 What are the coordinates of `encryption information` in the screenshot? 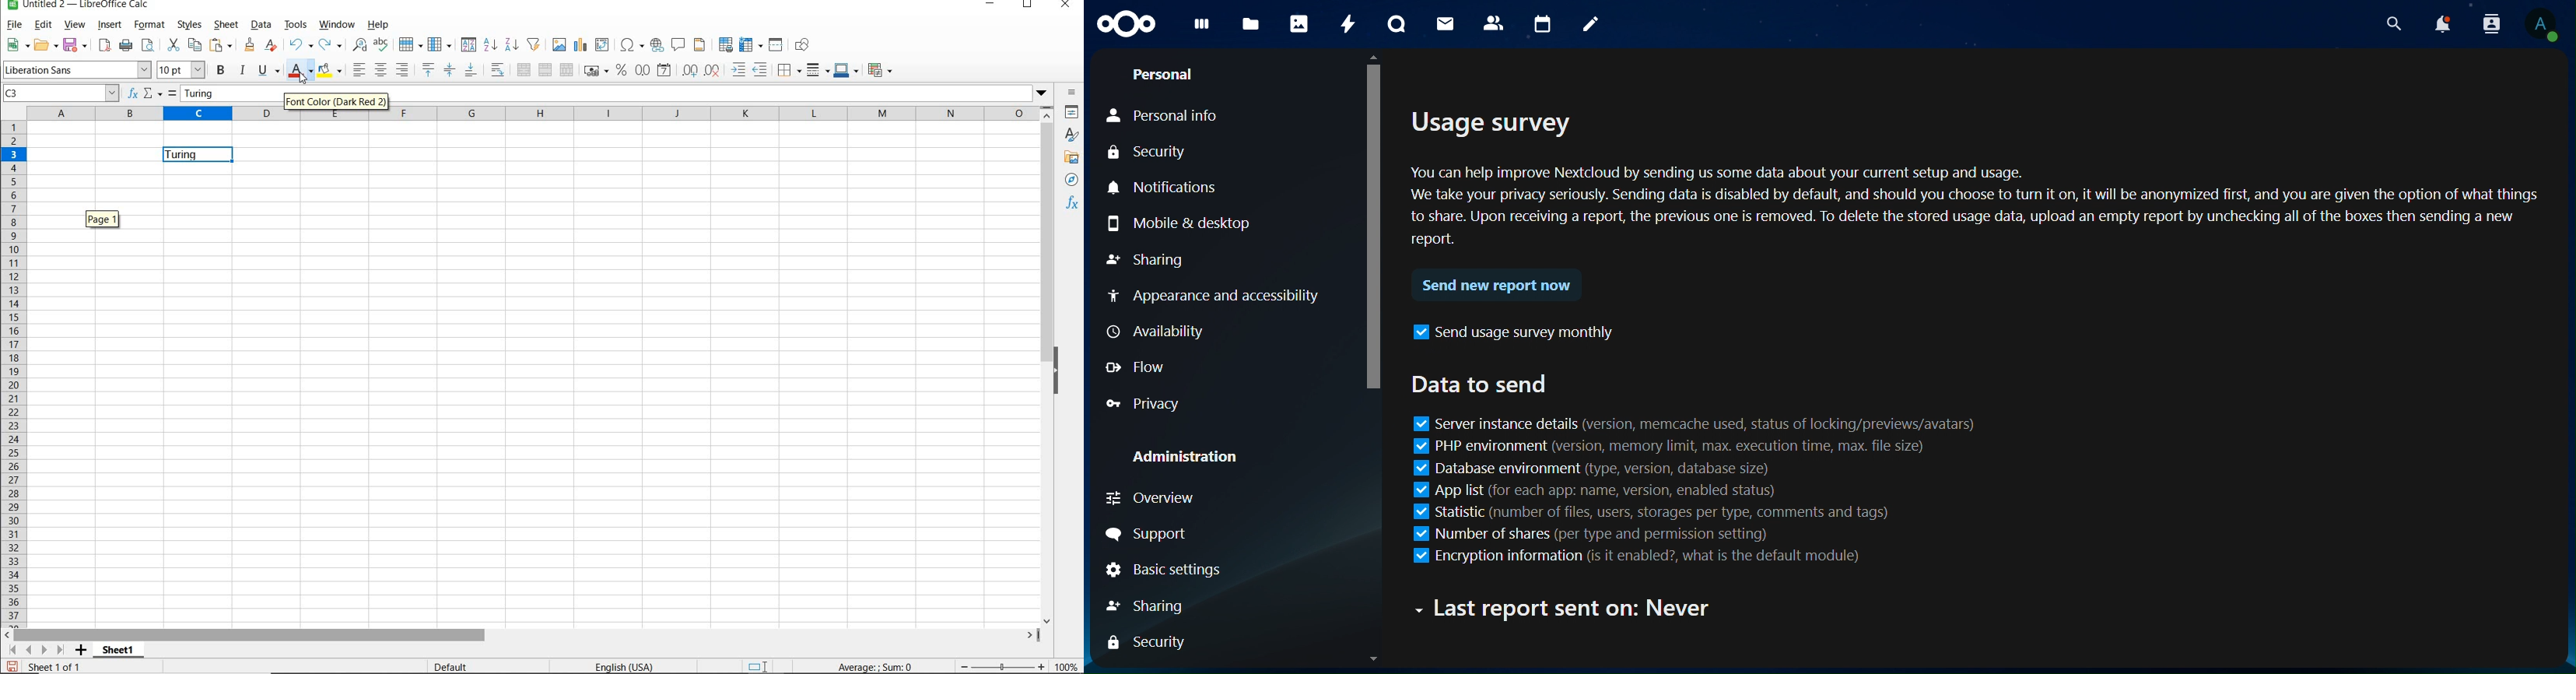 It's located at (1660, 556).